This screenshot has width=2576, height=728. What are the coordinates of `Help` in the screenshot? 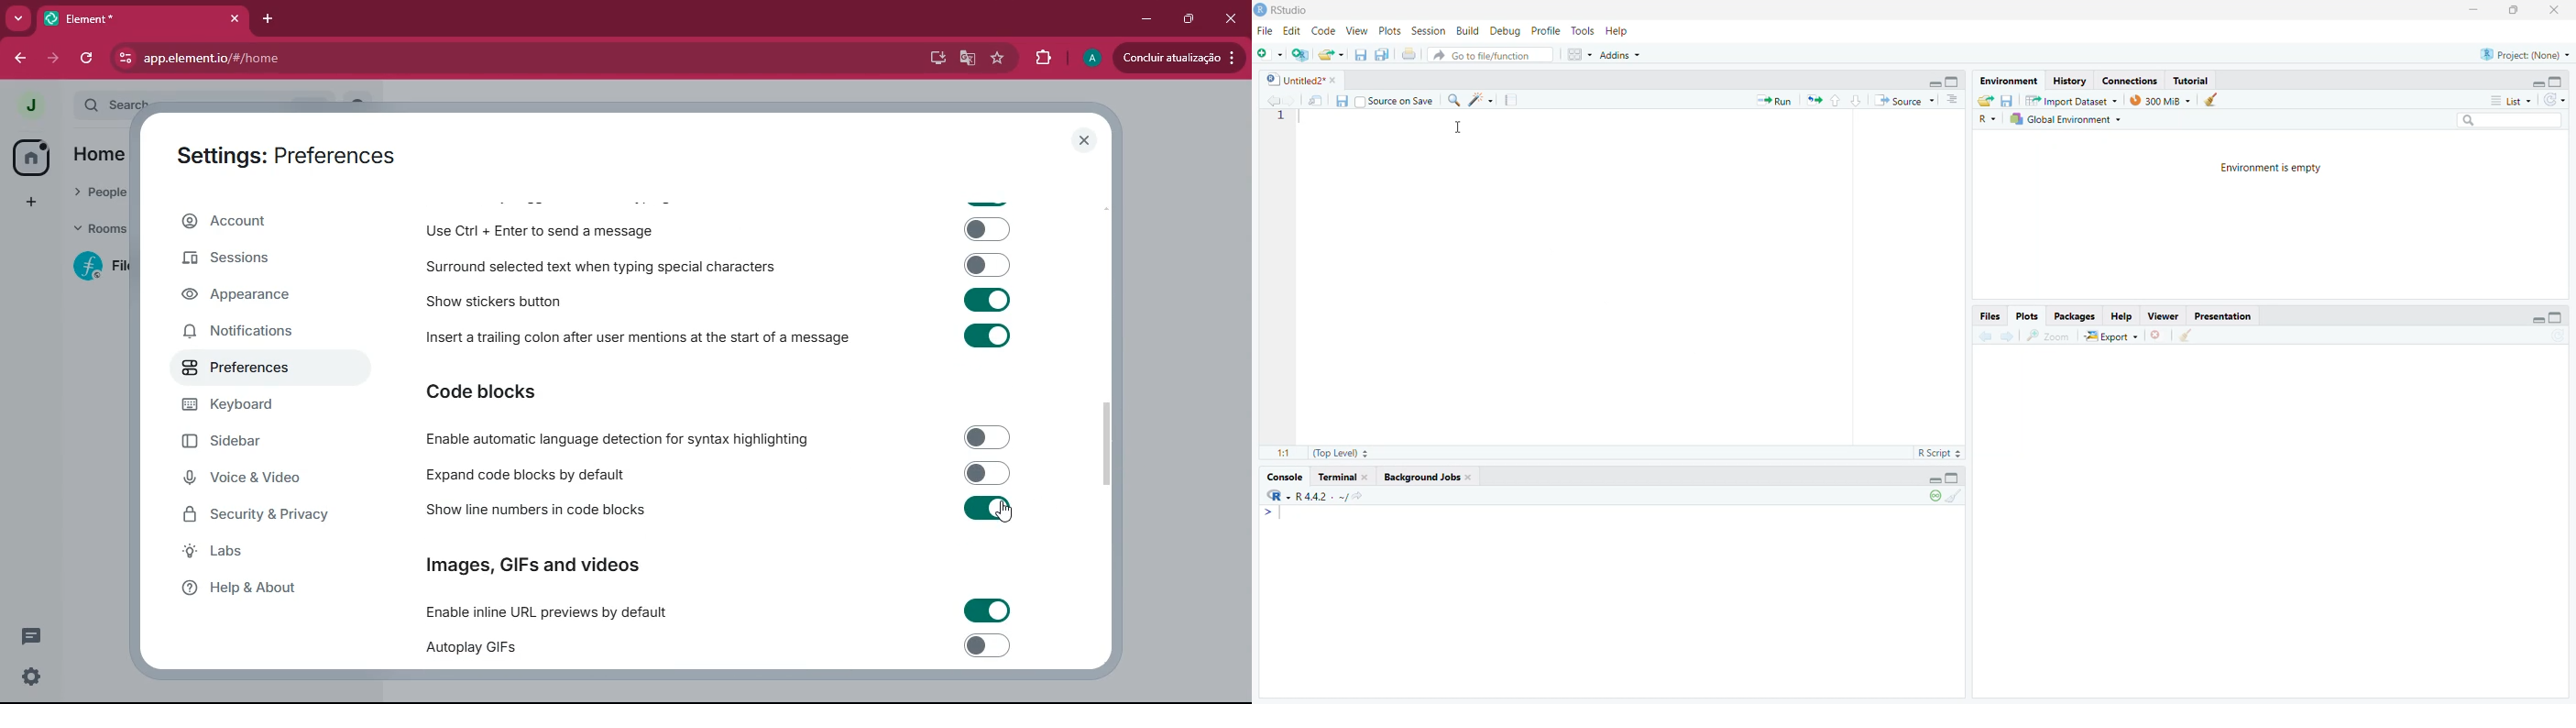 It's located at (1619, 32).